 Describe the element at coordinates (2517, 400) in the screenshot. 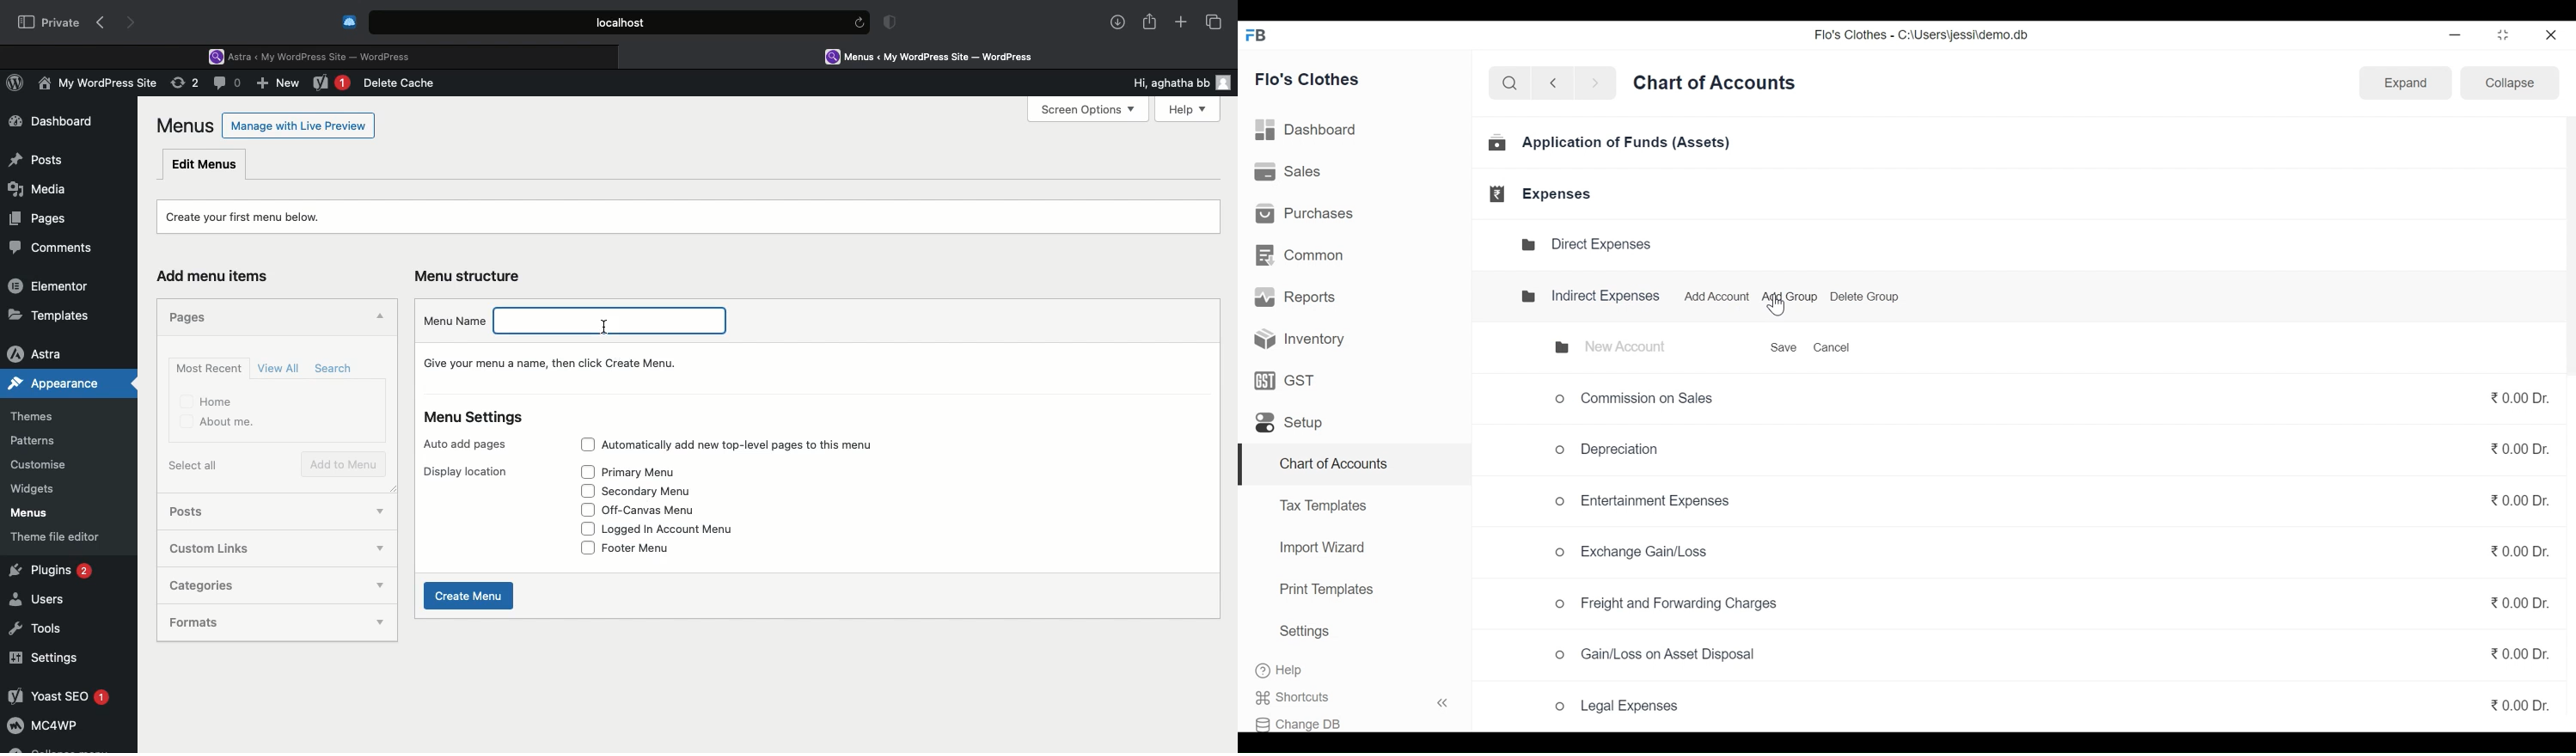

I see `₹0.00Dr.` at that location.